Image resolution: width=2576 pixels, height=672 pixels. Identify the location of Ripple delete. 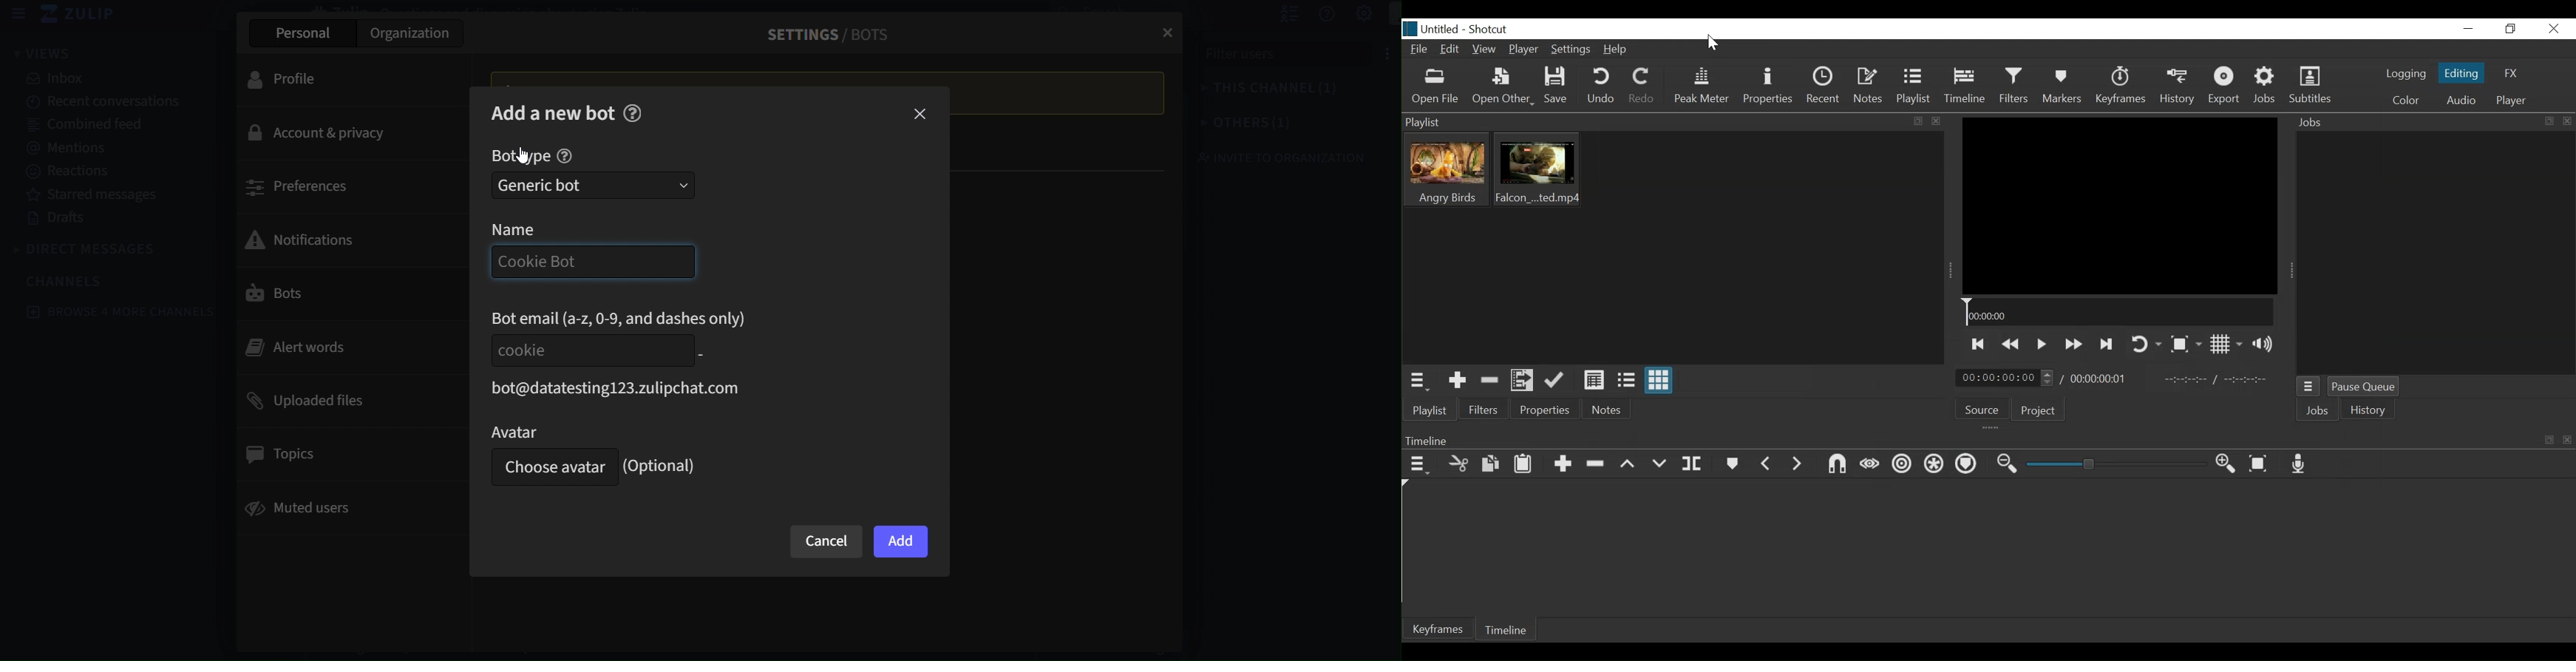
(1597, 464).